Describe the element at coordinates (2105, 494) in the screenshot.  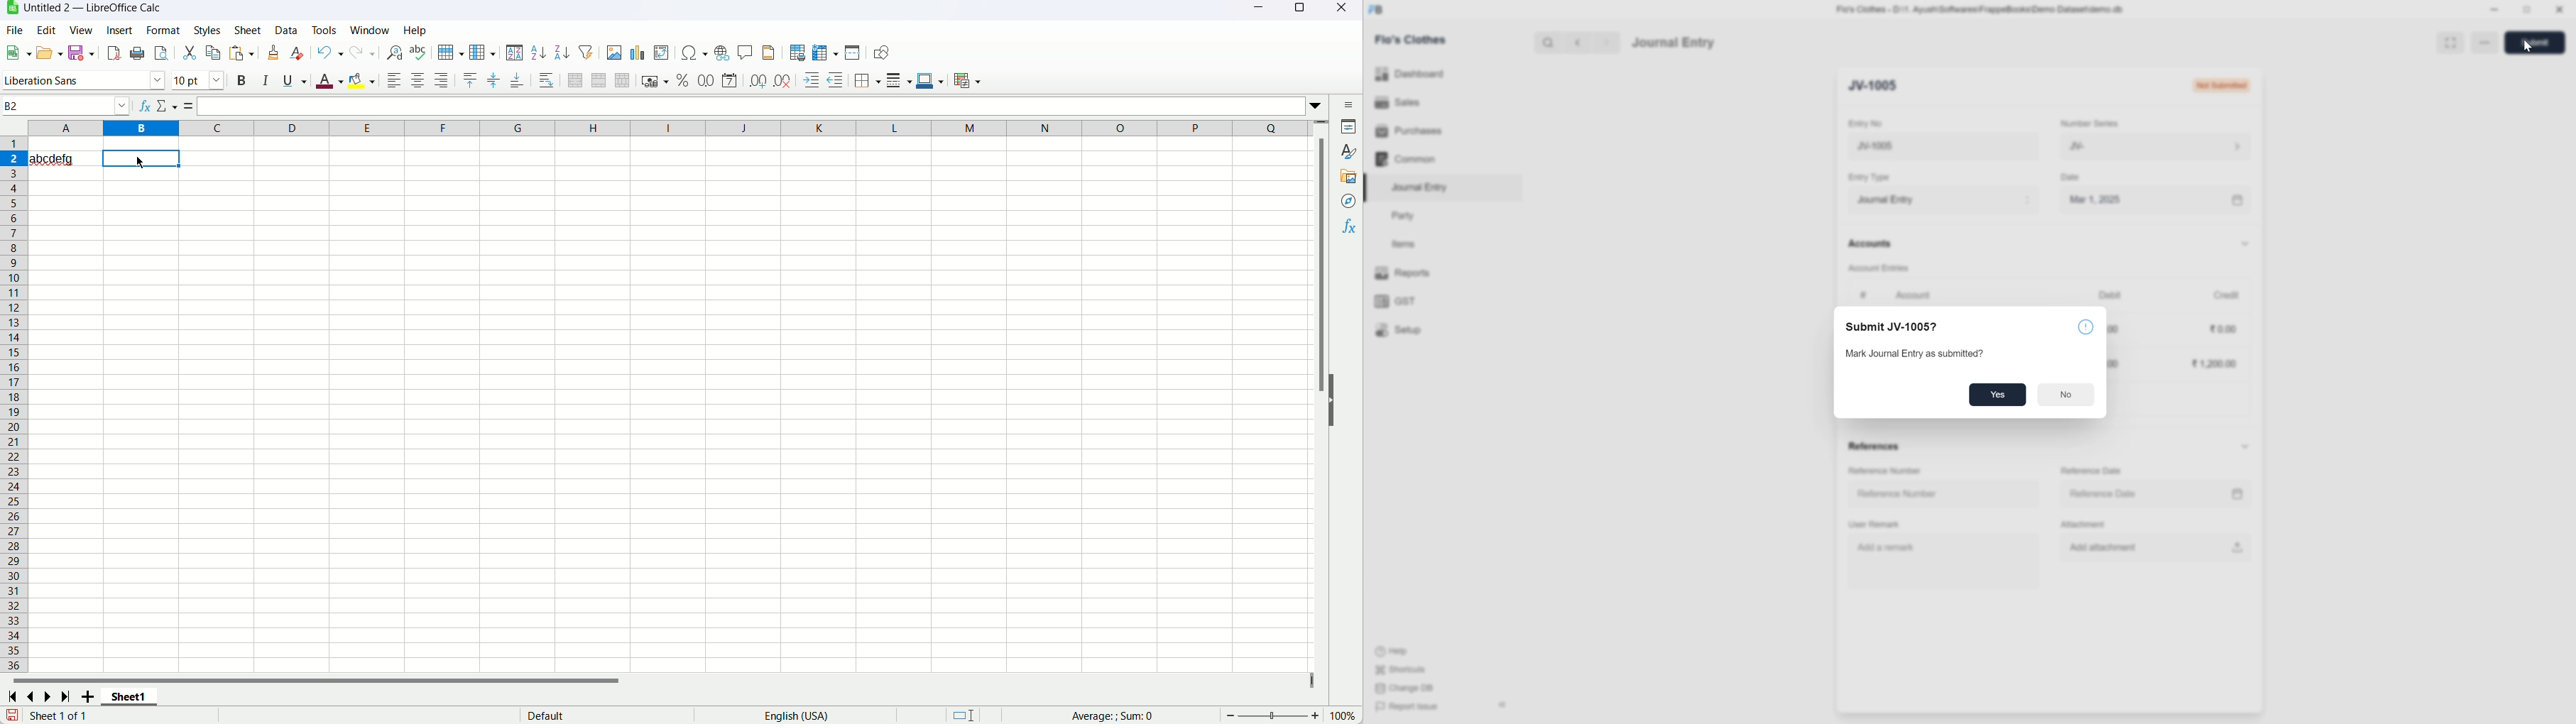
I see `Reference Date` at that location.